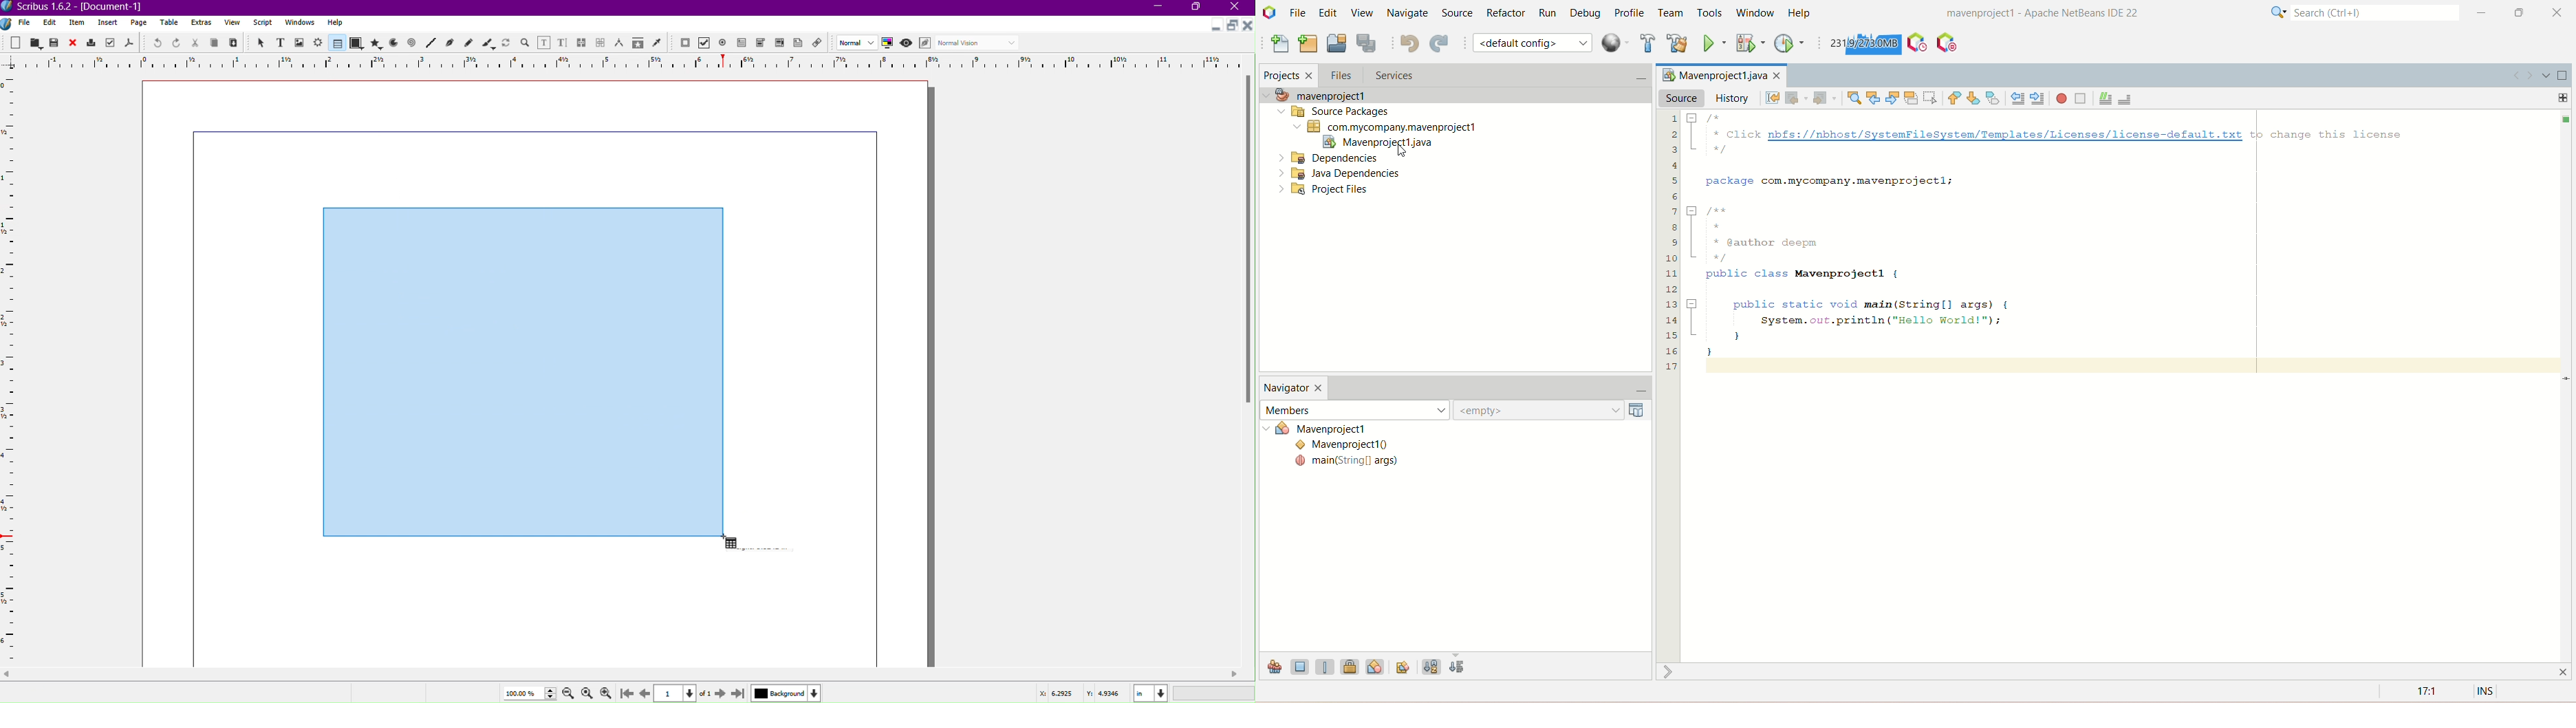  I want to click on Close, so click(74, 43).